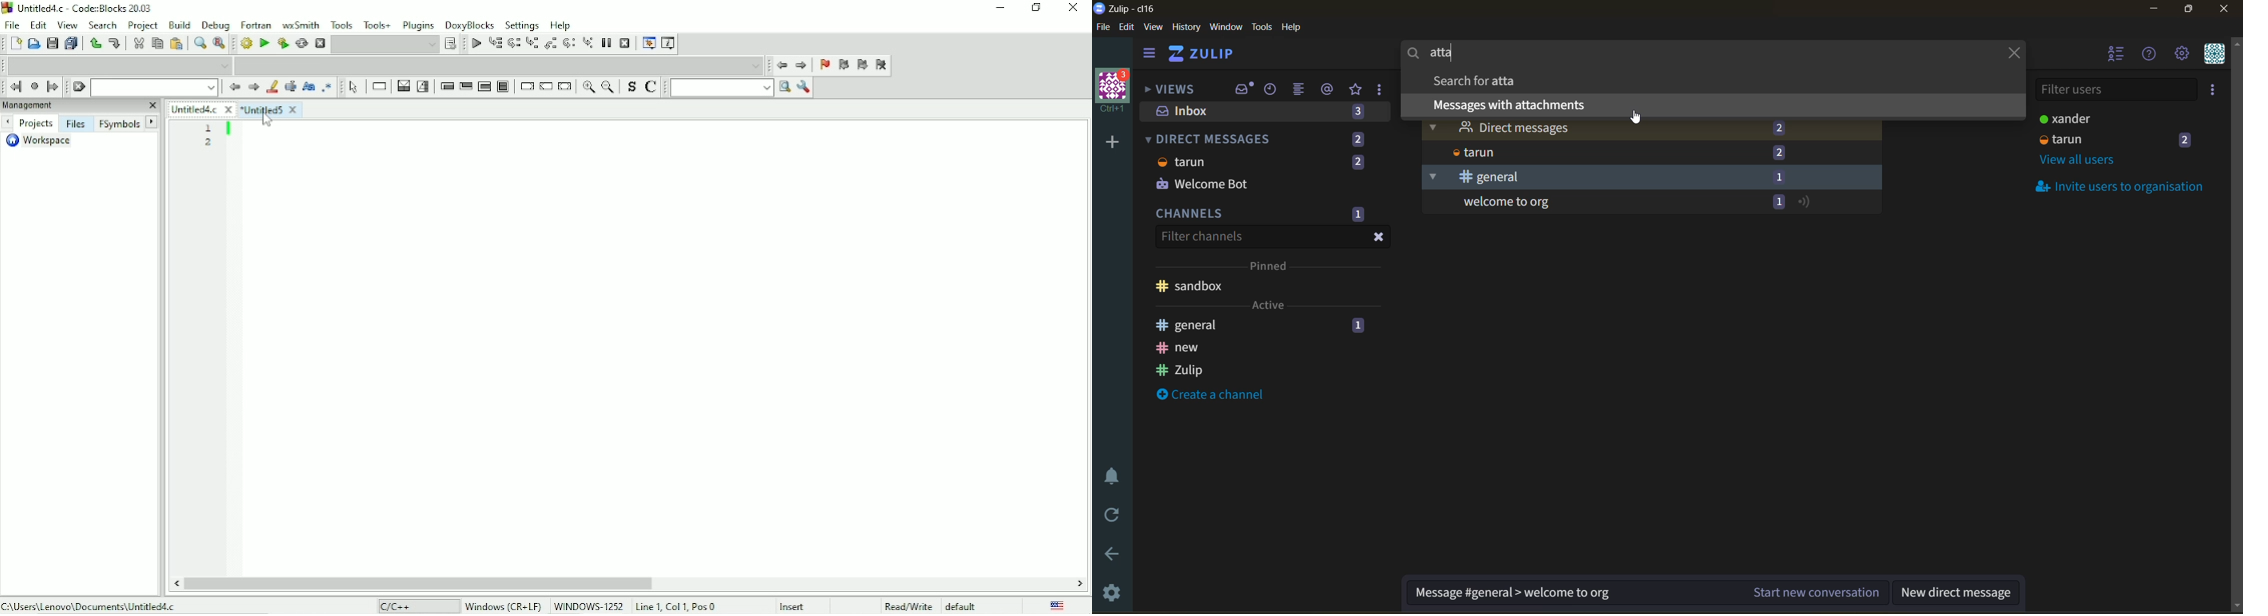  What do you see at coordinates (2236, 326) in the screenshot?
I see `scroll bar` at bounding box center [2236, 326].